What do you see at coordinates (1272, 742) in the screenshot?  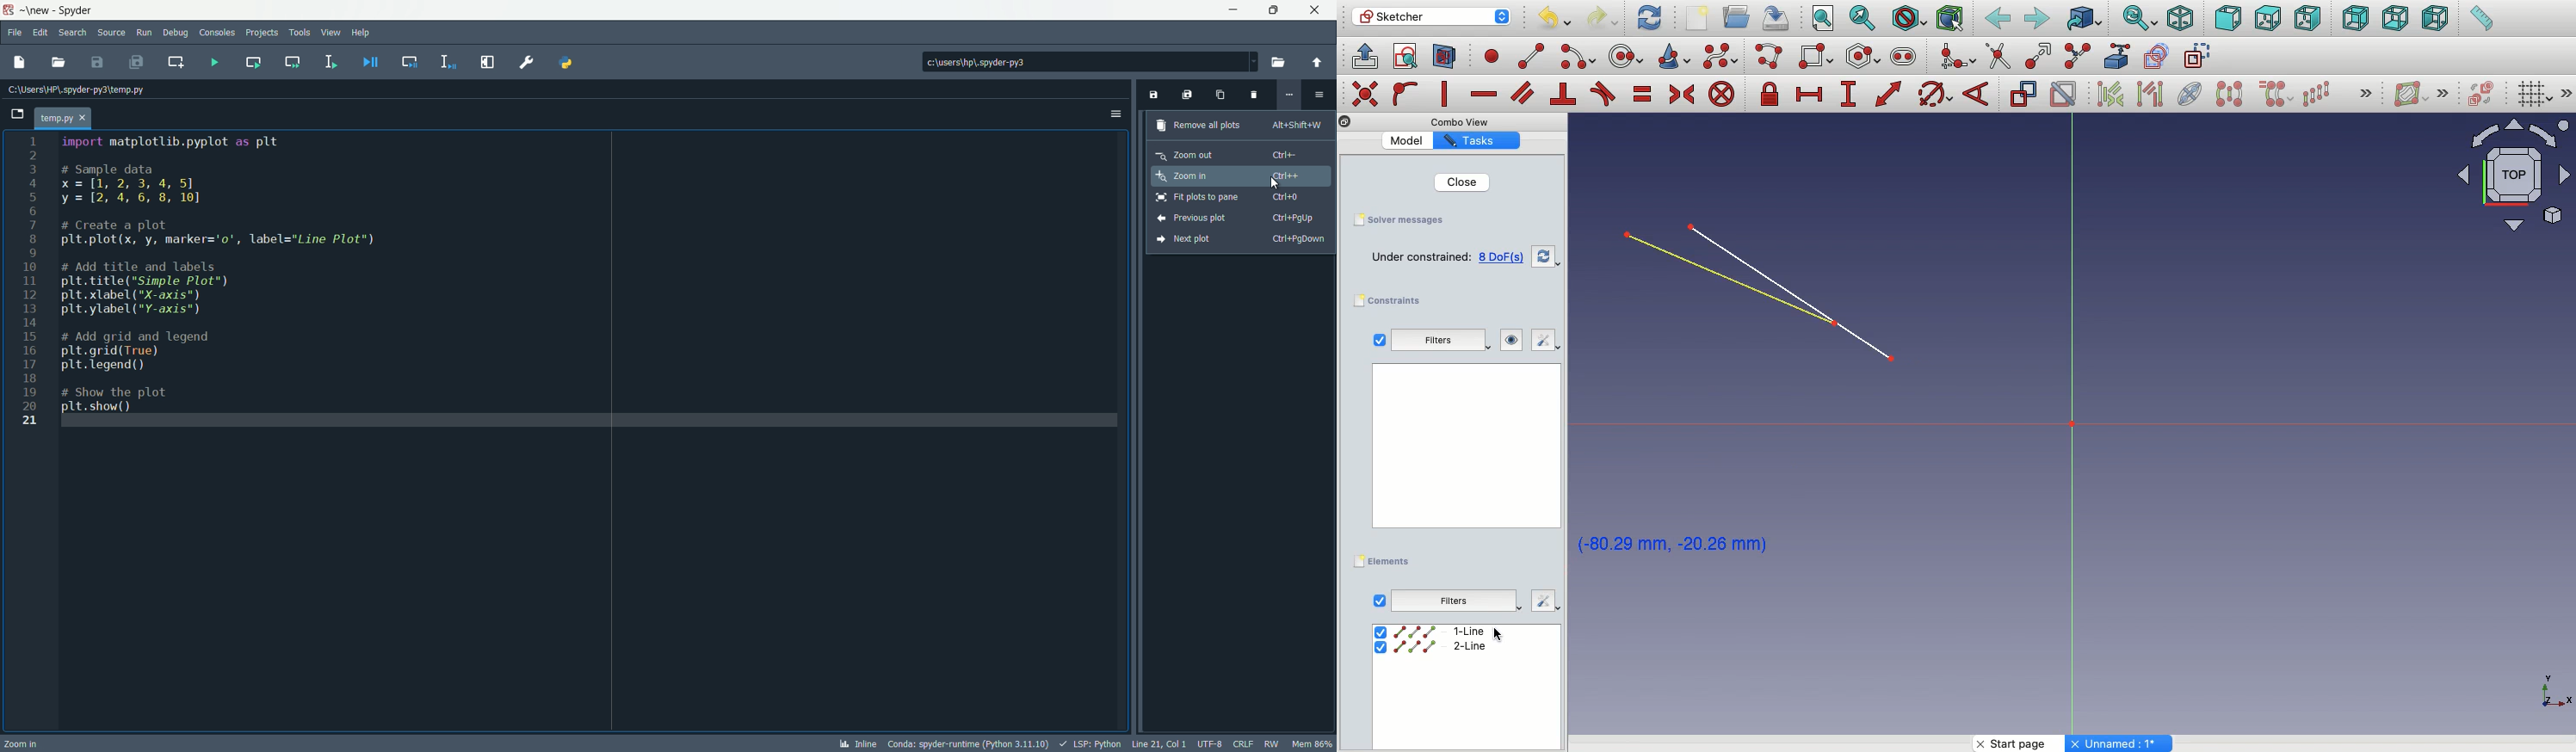 I see `rw` at bounding box center [1272, 742].